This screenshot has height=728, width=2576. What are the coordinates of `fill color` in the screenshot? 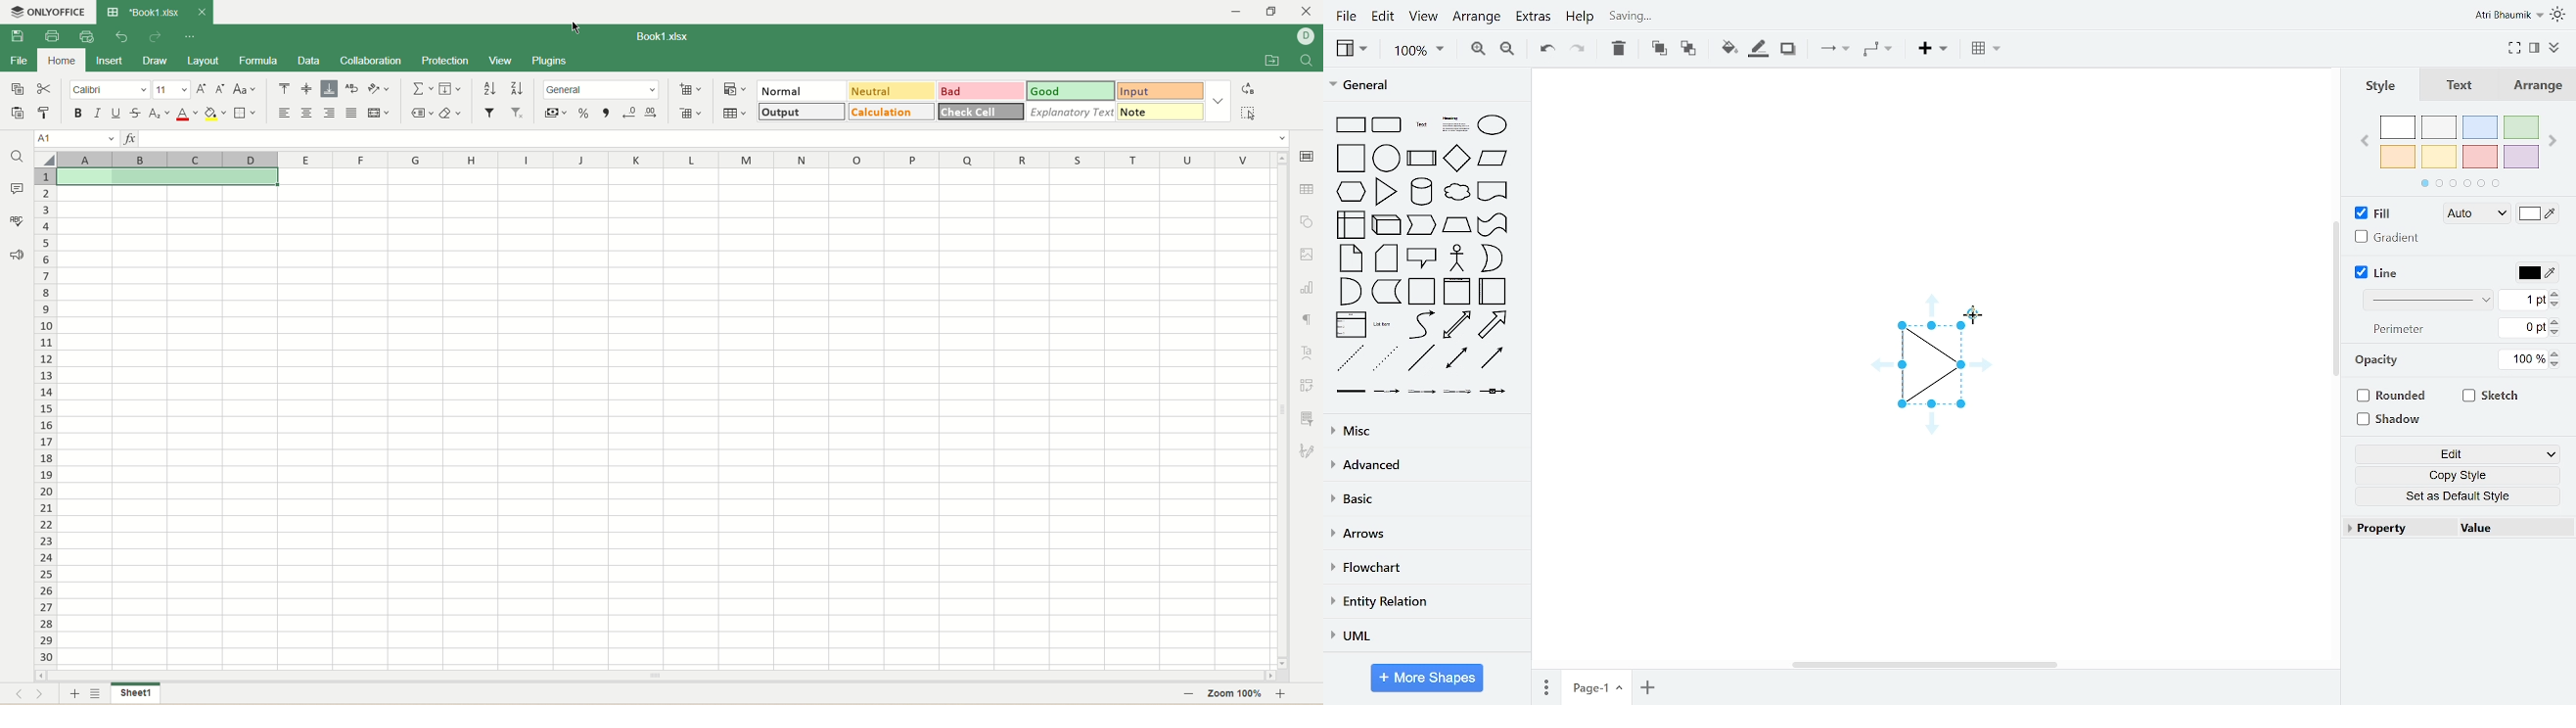 It's located at (2537, 216).